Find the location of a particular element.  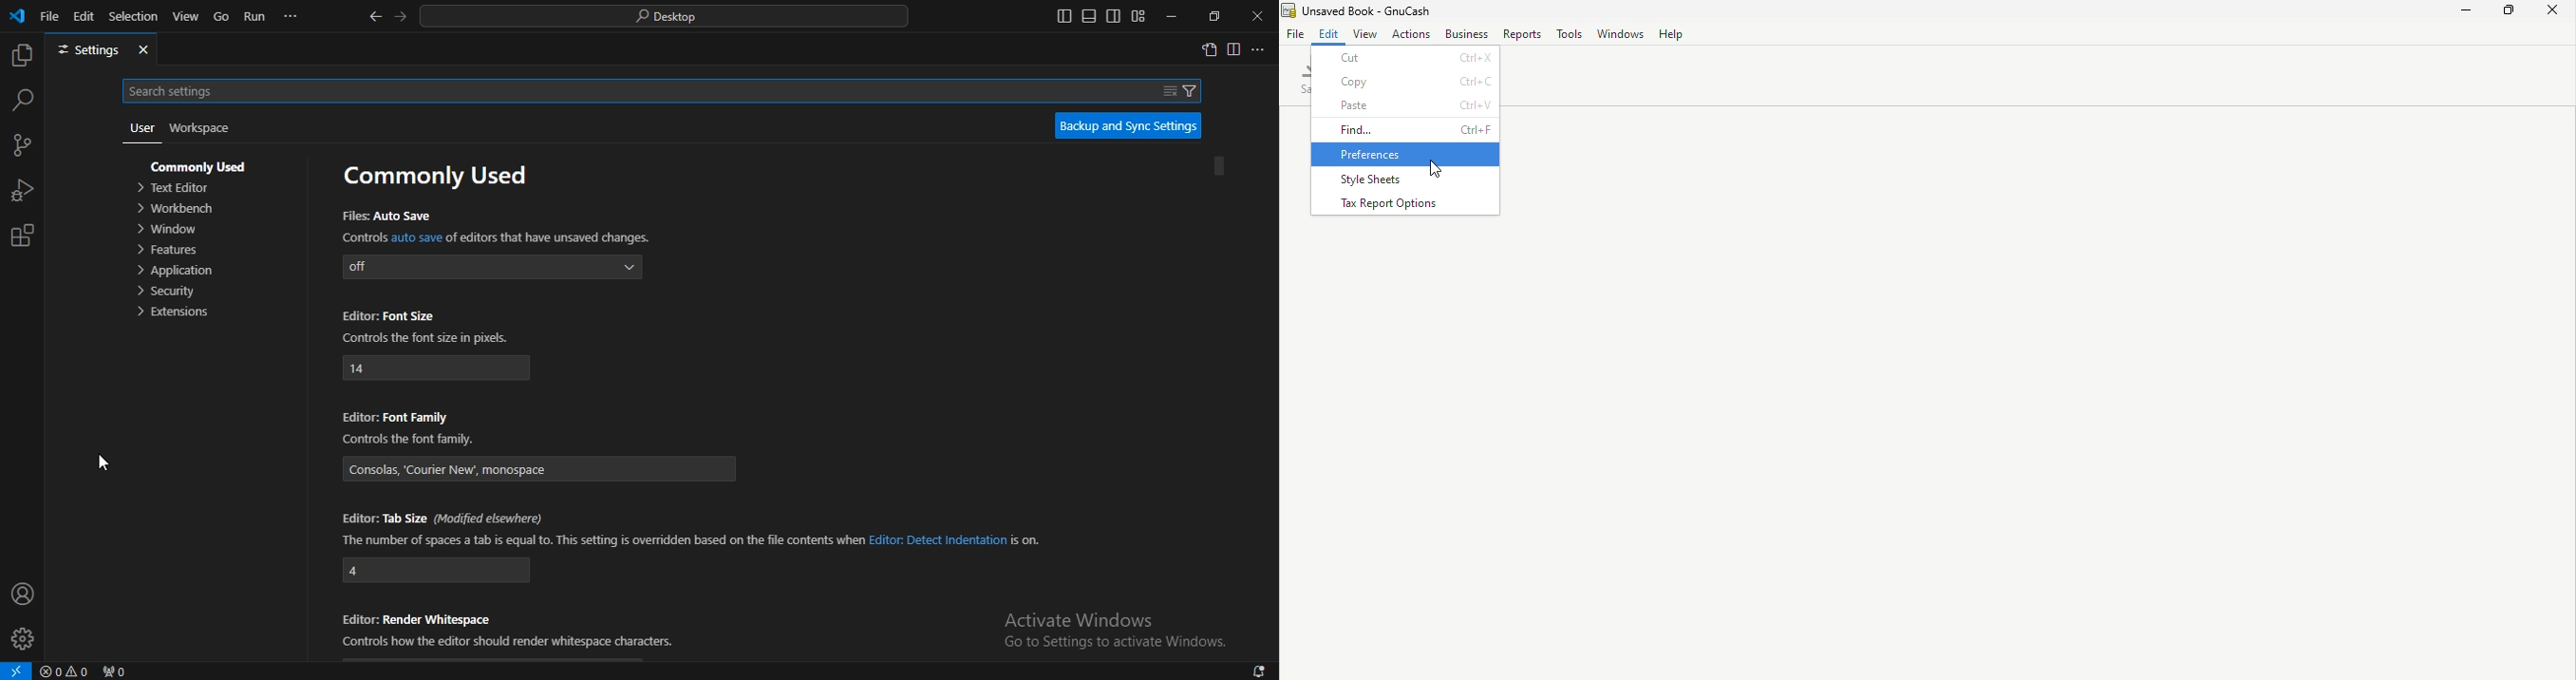

commonly used is located at coordinates (458, 179).